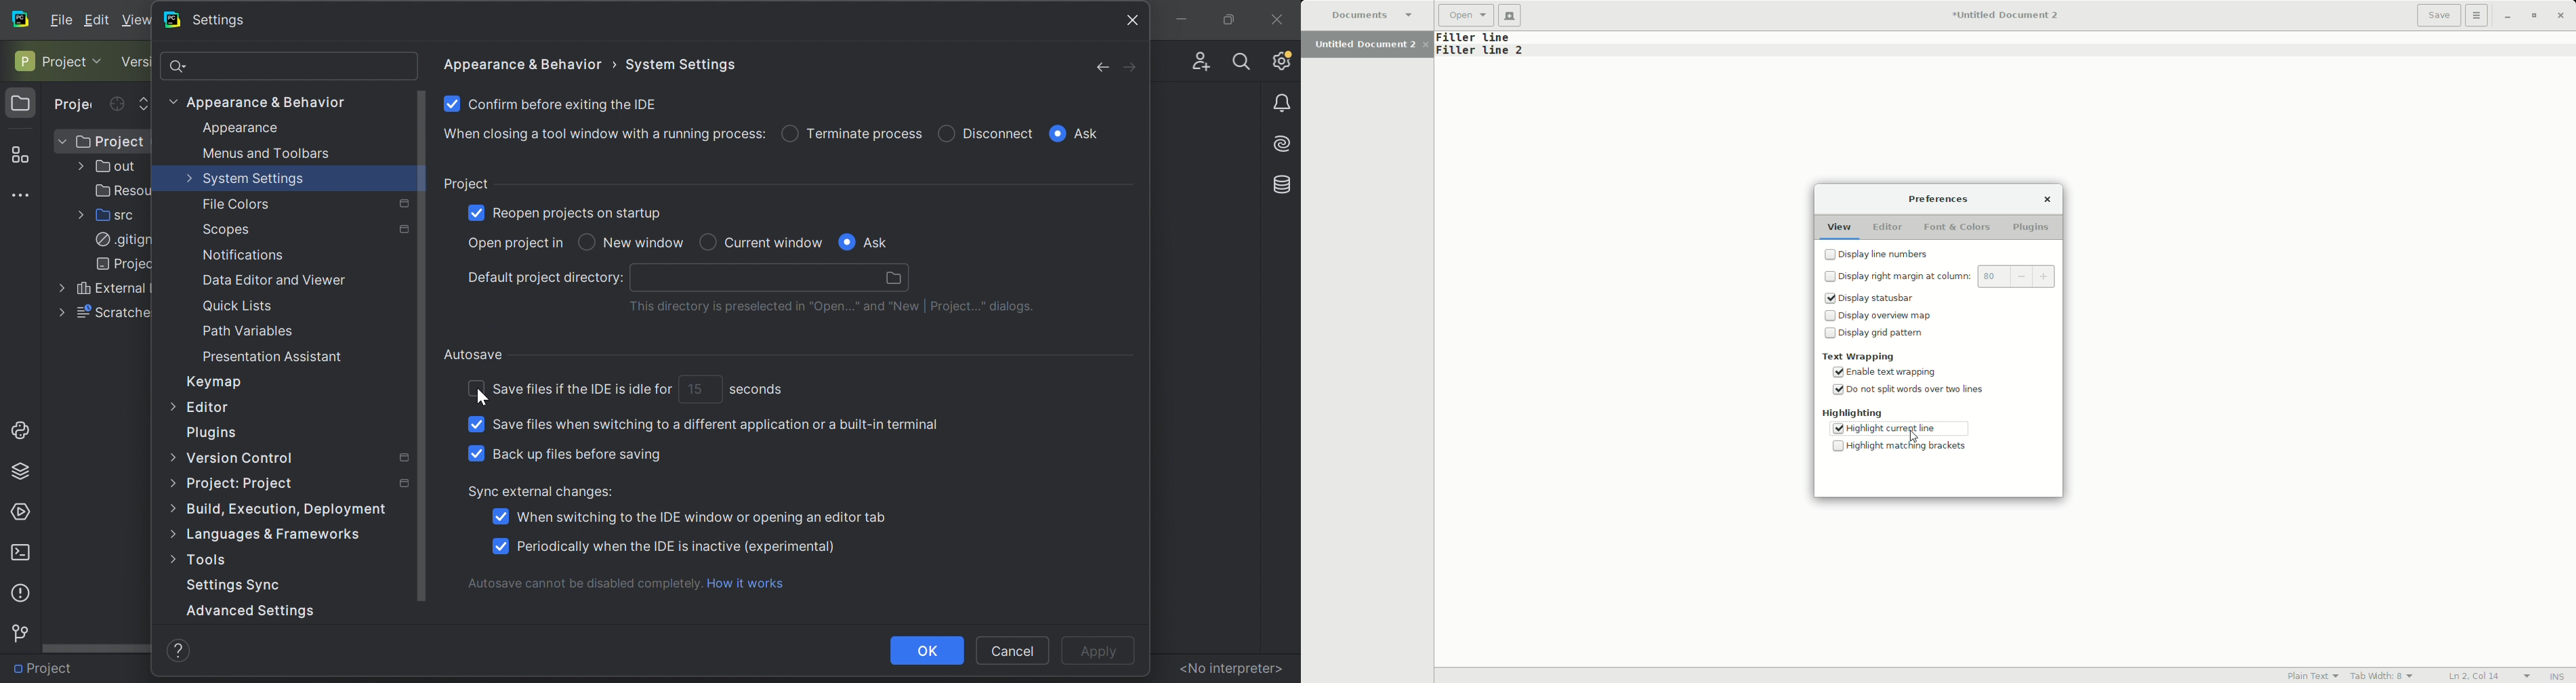  What do you see at coordinates (682, 62) in the screenshot?
I see `System settings` at bounding box center [682, 62].